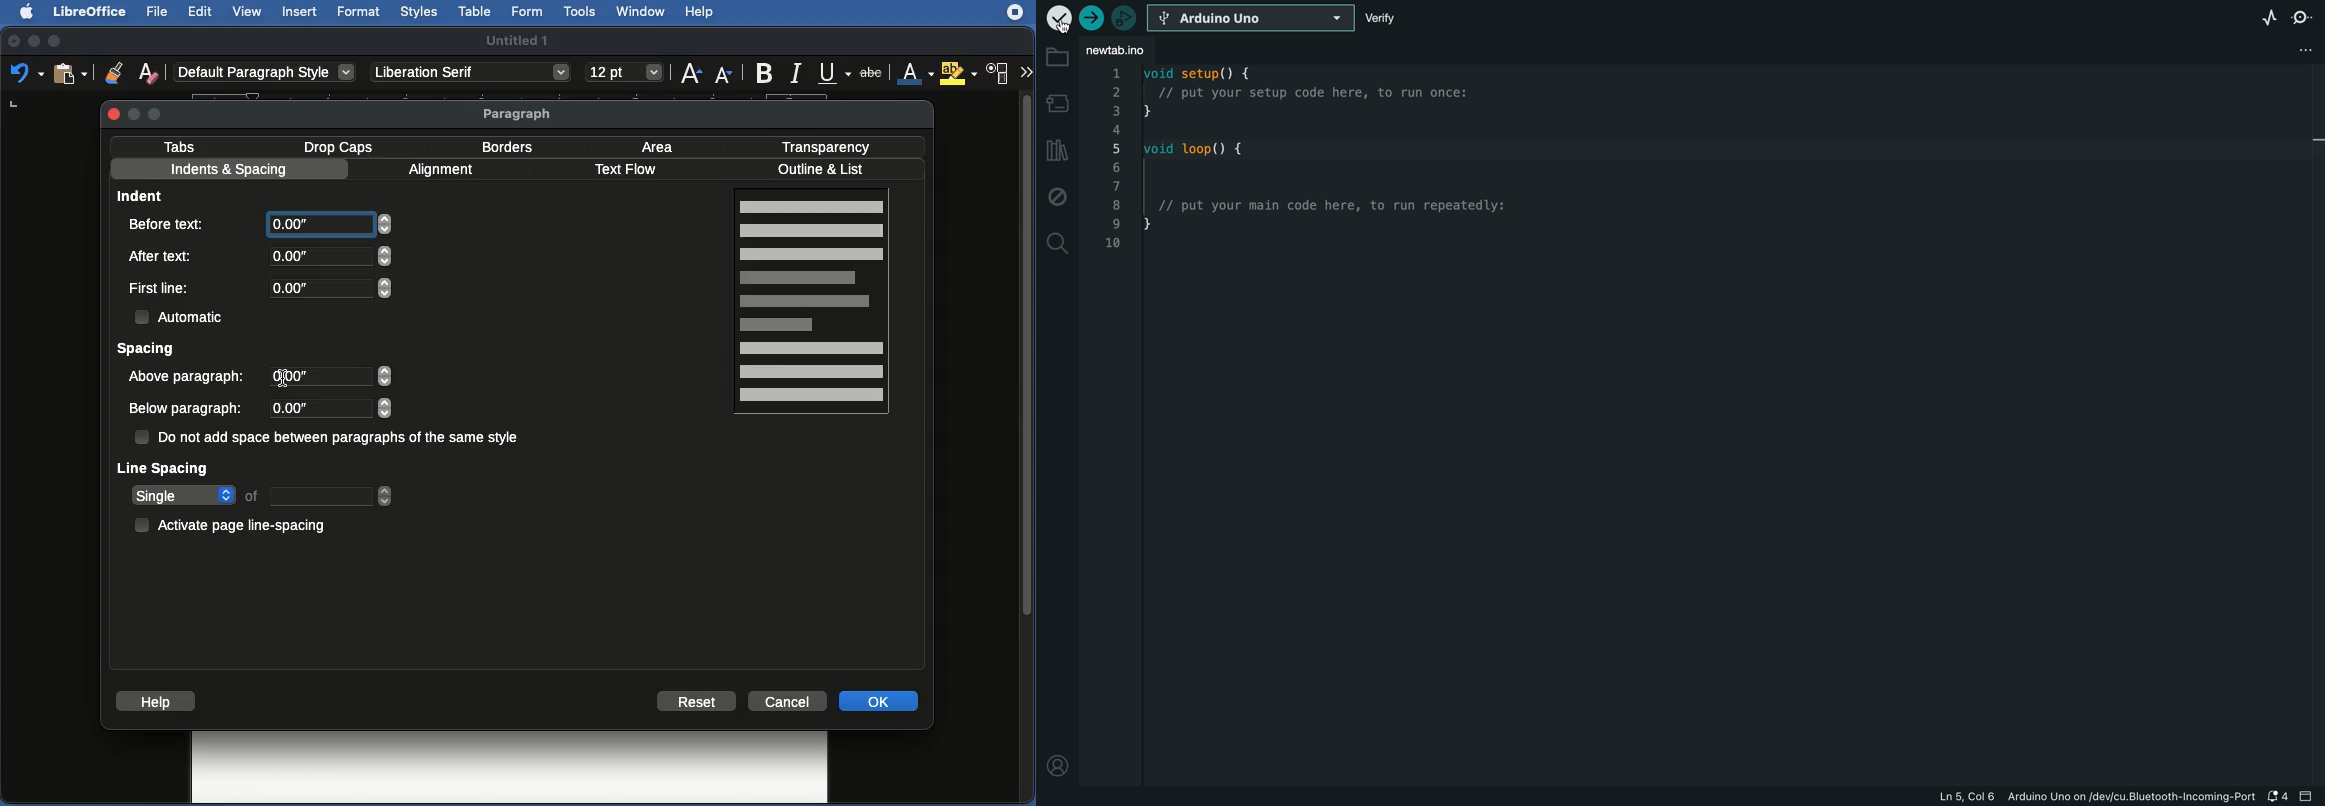 The image size is (2352, 812). What do you see at coordinates (155, 12) in the screenshot?
I see `File` at bounding box center [155, 12].